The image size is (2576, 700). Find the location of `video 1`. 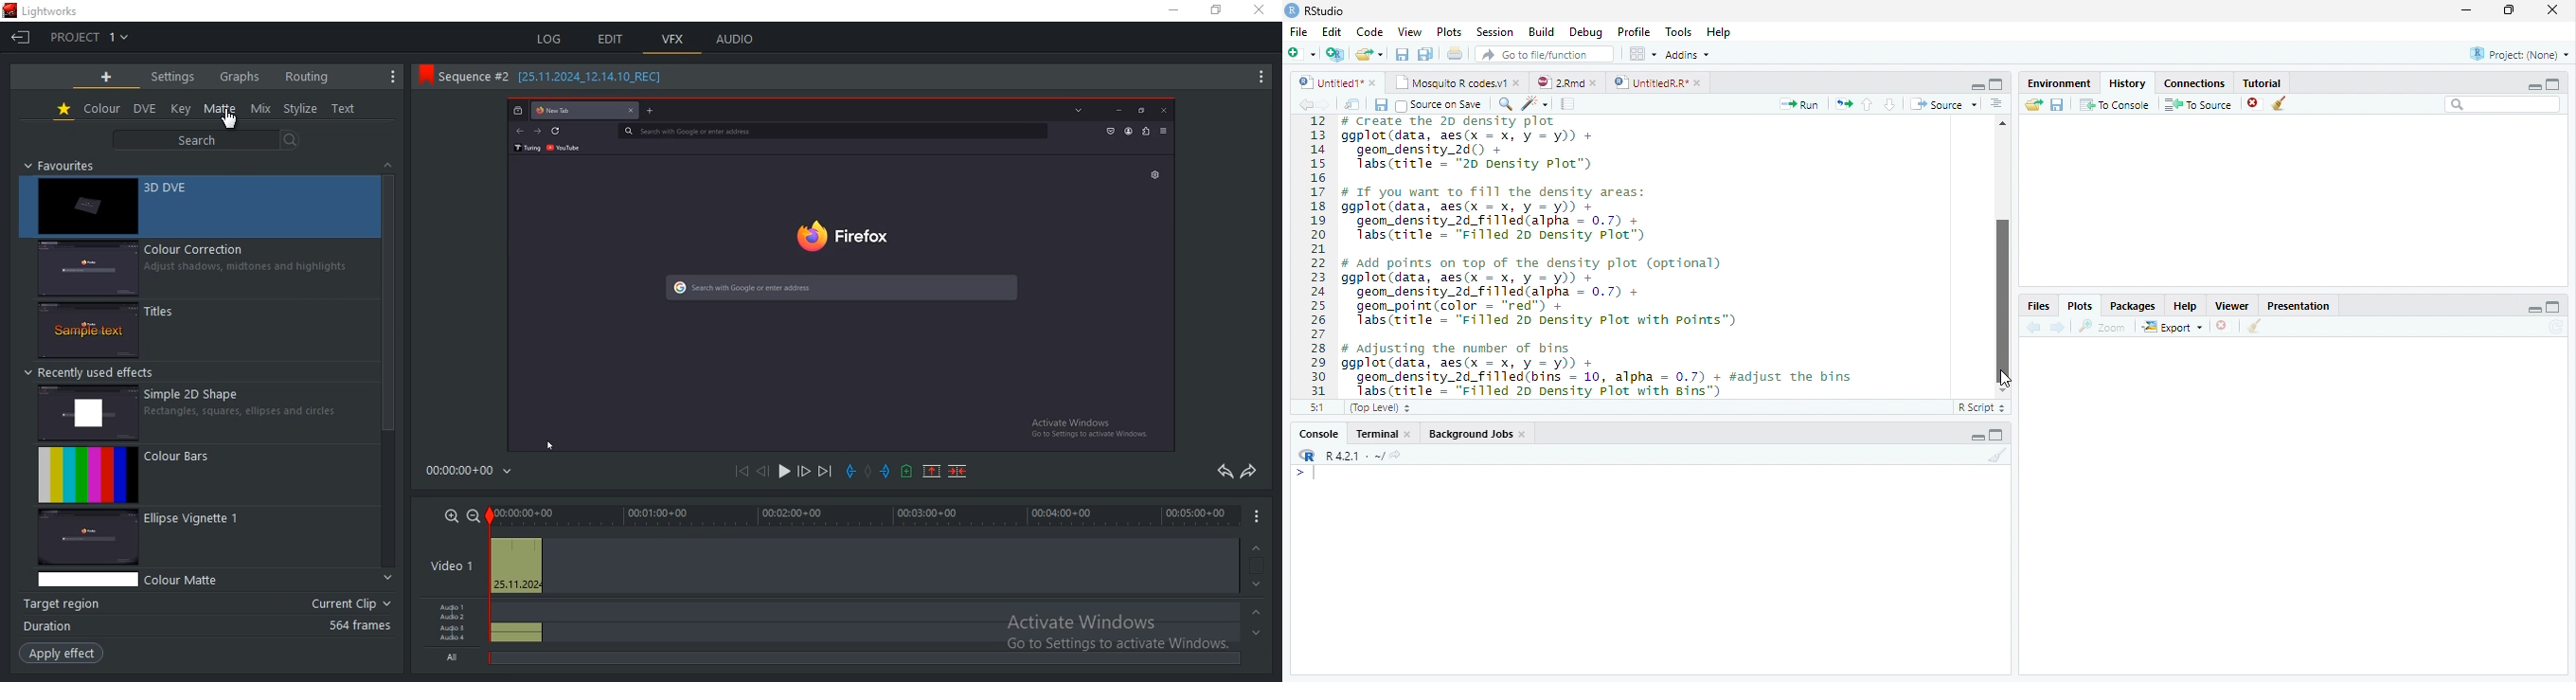

video 1 is located at coordinates (448, 567).